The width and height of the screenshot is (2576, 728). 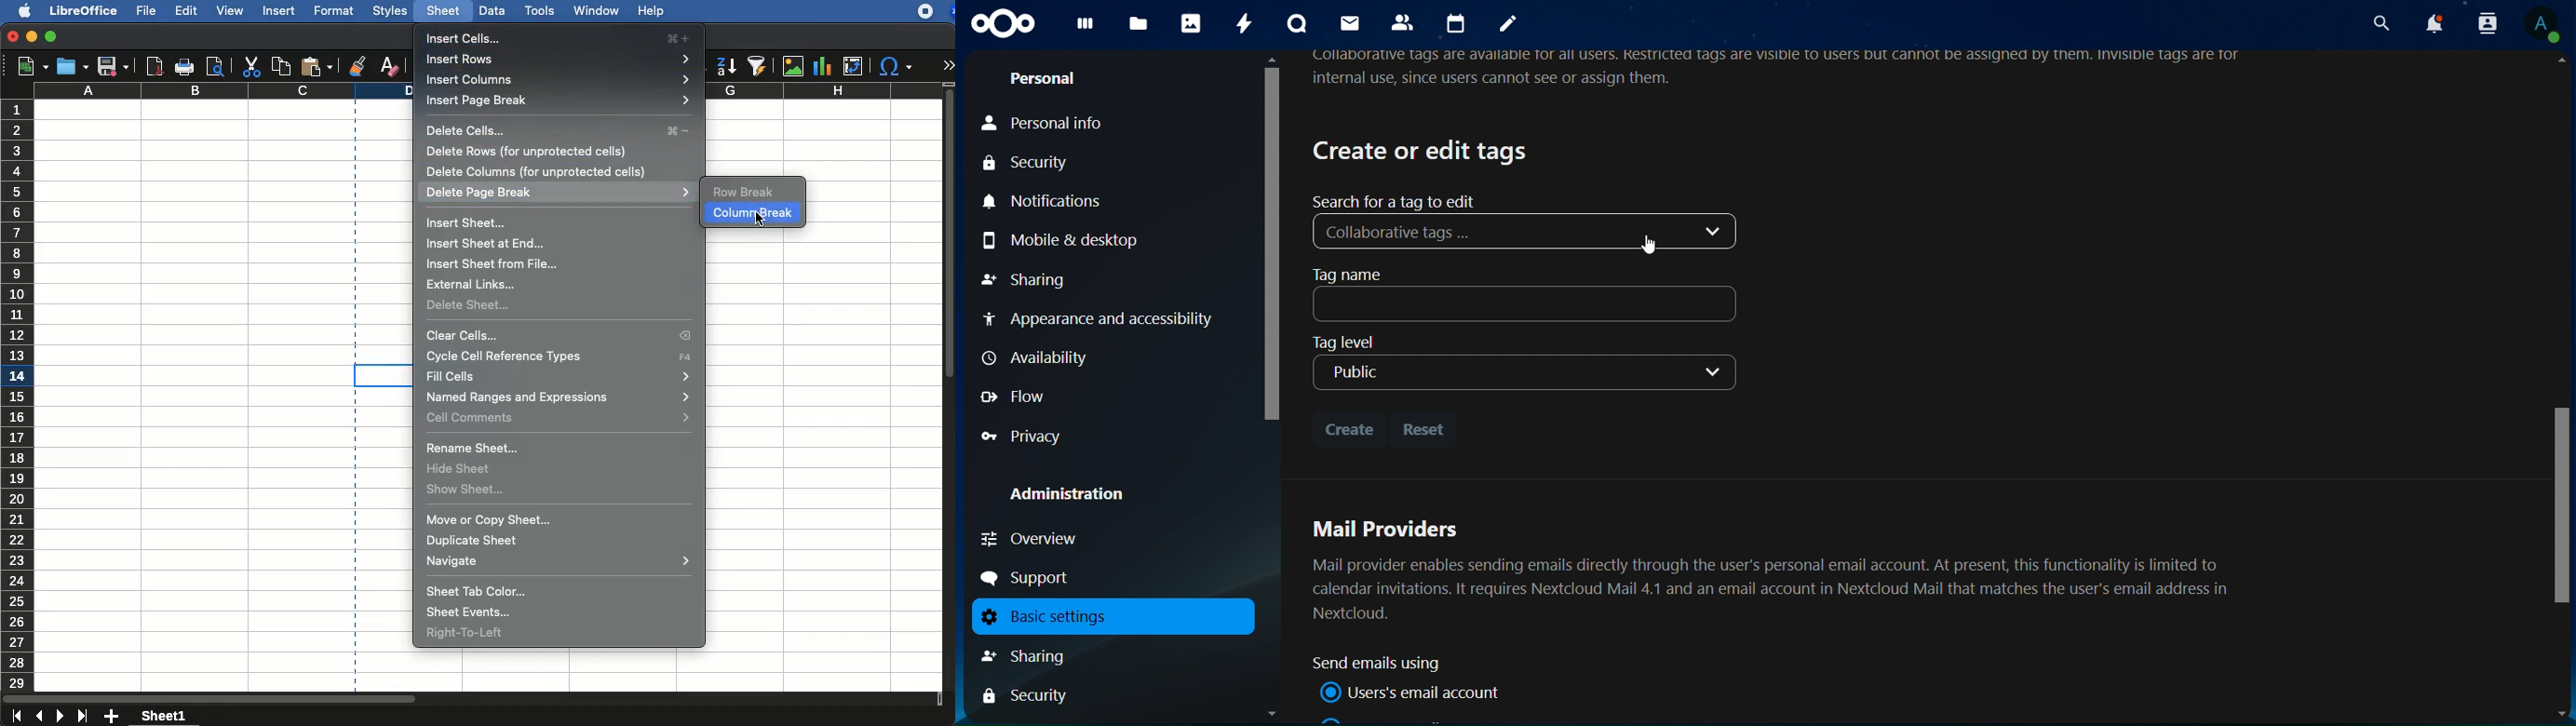 What do you see at coordinates (358, 65) in the screenshot?
I see `clone formatting` at bounding box center [358, 65].